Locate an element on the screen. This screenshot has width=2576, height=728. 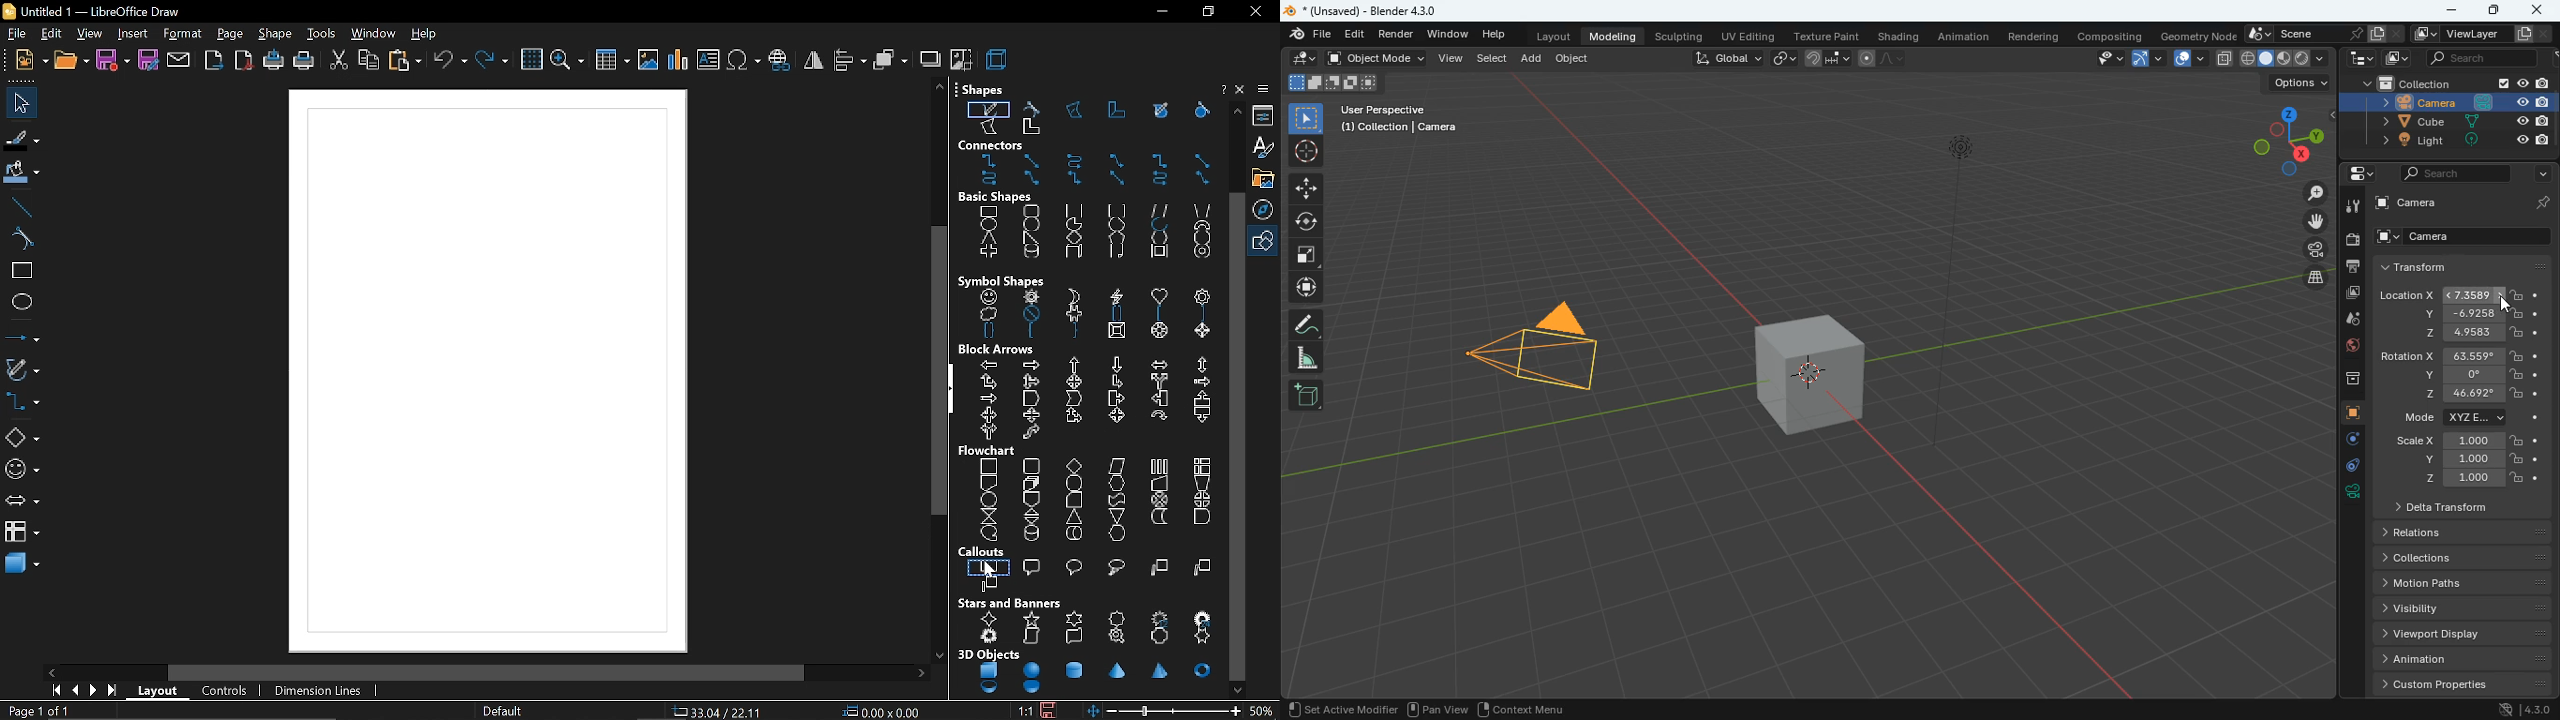
rectangle is located at coordinates (18, 272).